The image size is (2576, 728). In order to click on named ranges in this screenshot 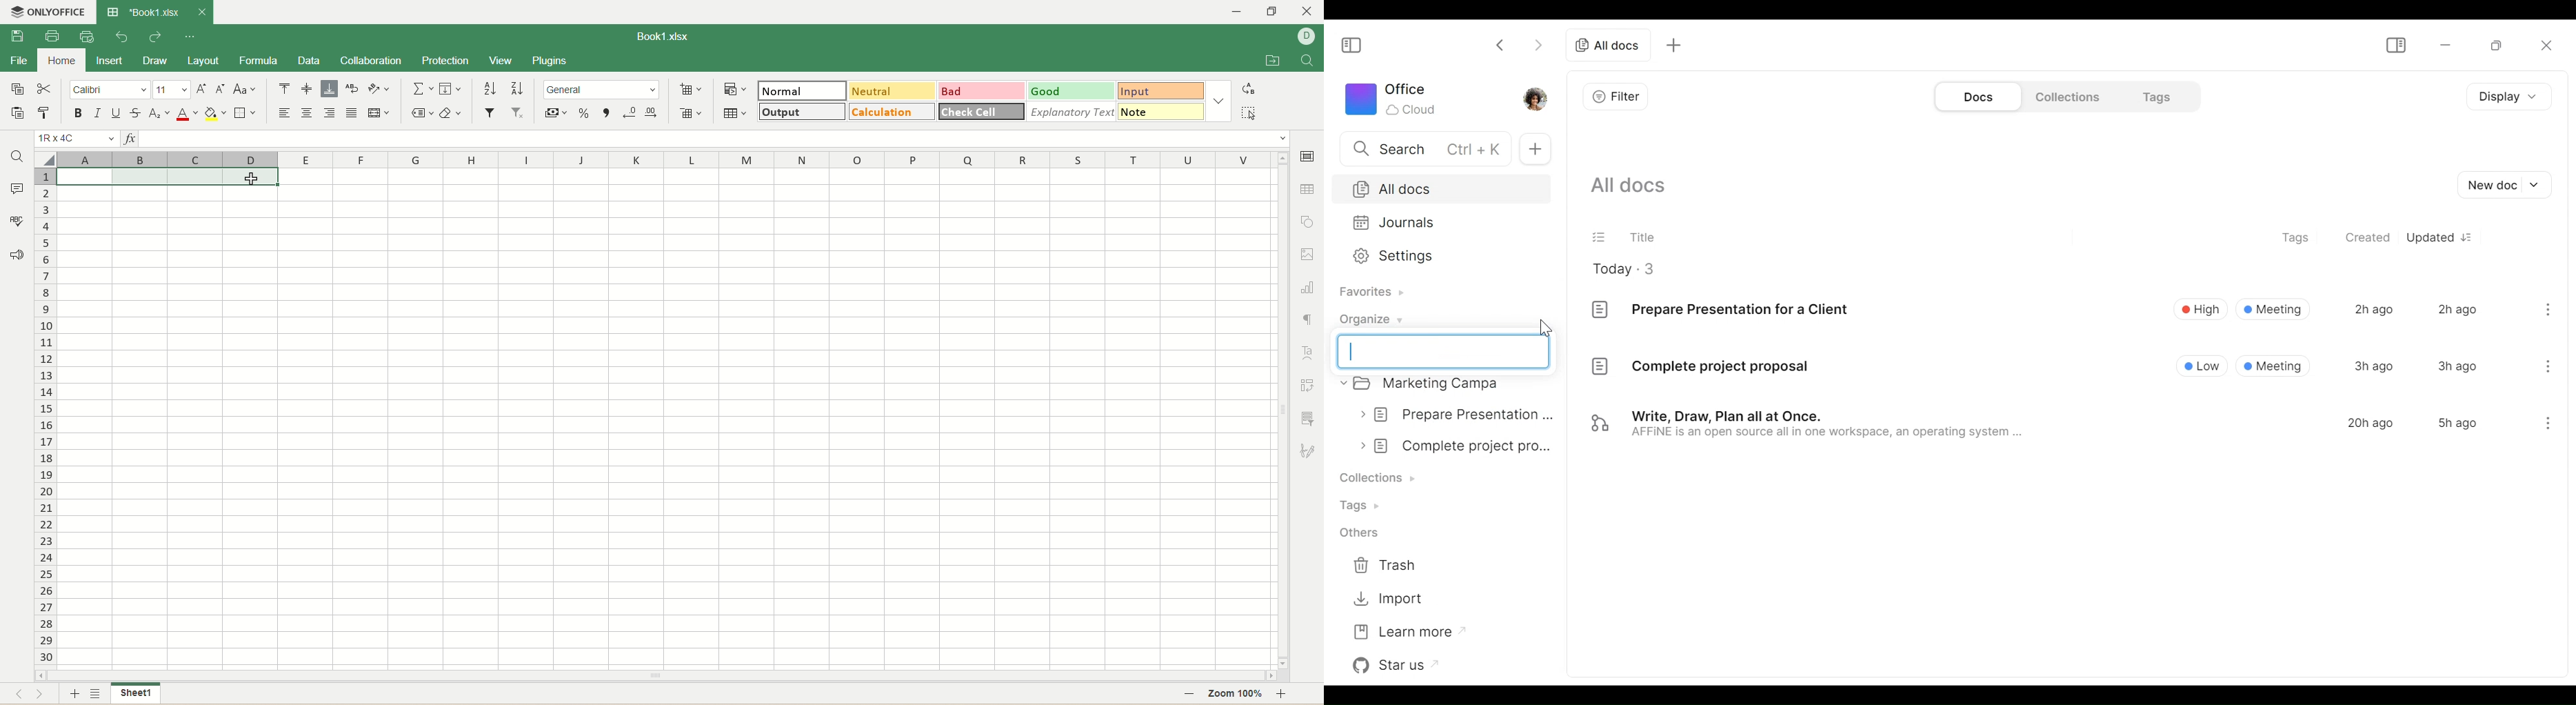, I will do `click(423, 113)`.